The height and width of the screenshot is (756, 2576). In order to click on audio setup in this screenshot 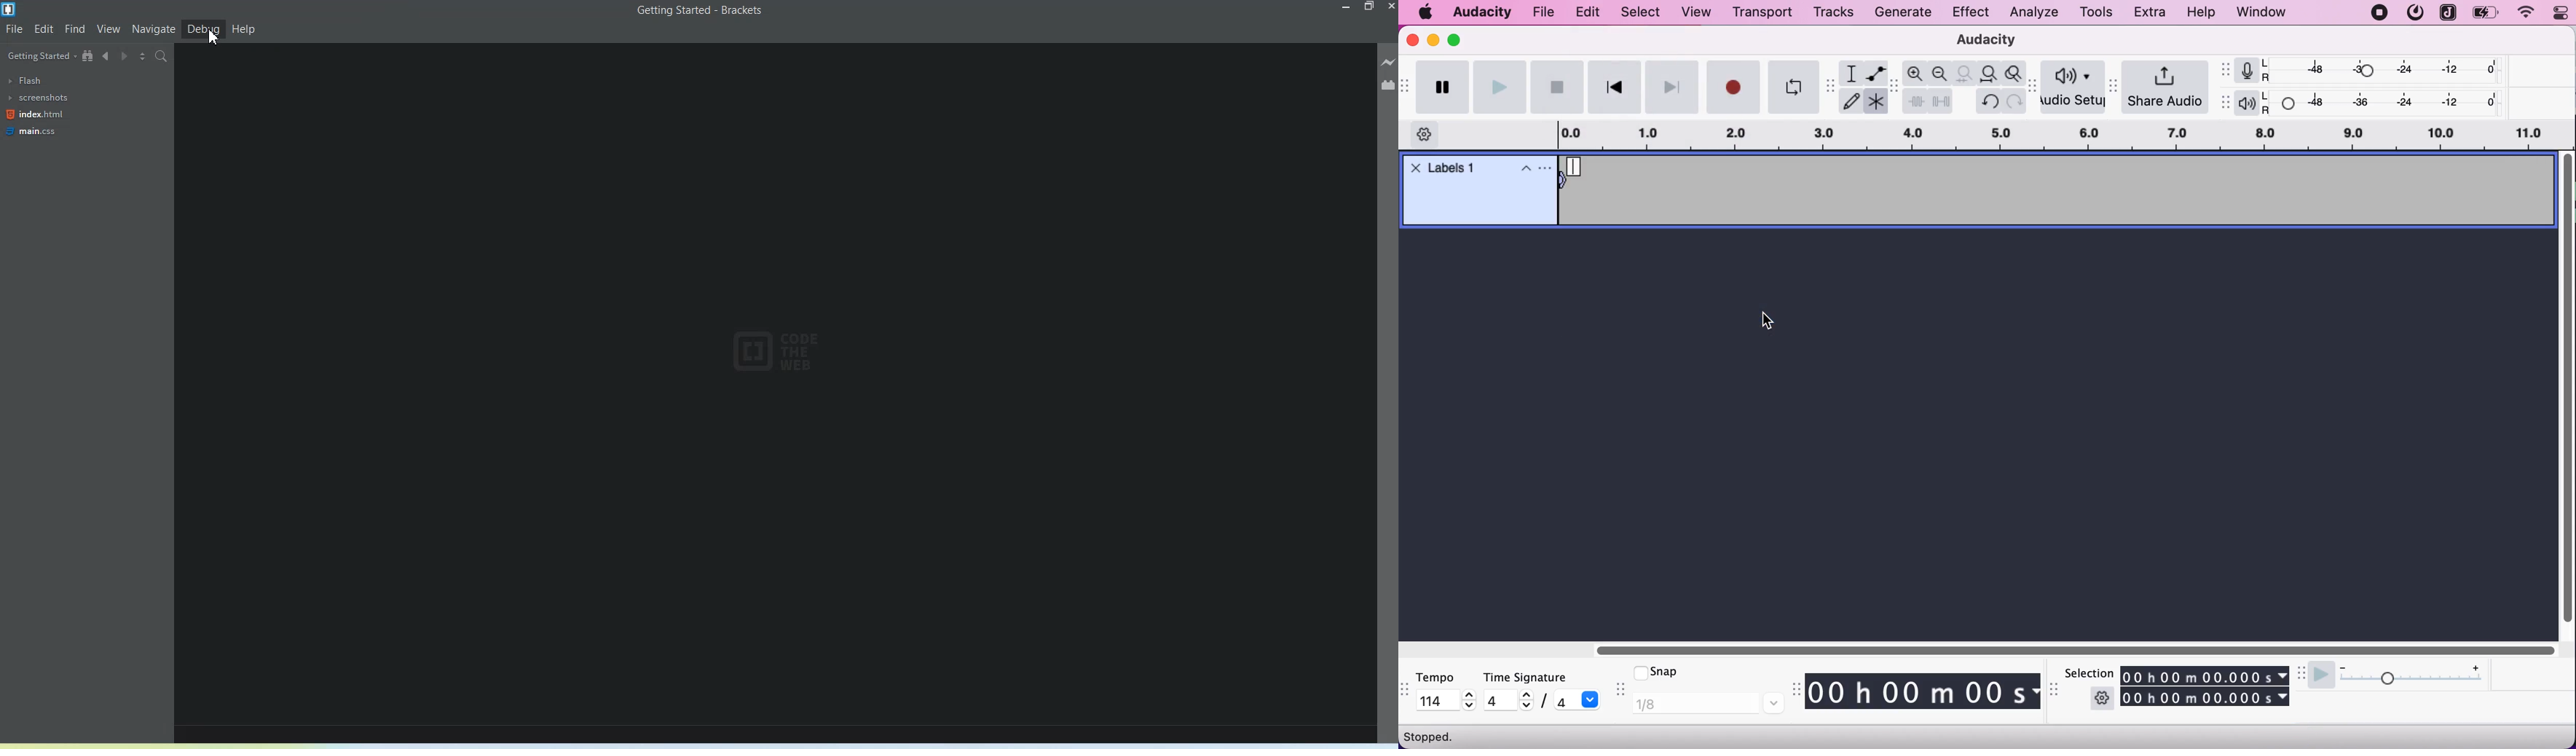, I will do `click(2074, 88)`.